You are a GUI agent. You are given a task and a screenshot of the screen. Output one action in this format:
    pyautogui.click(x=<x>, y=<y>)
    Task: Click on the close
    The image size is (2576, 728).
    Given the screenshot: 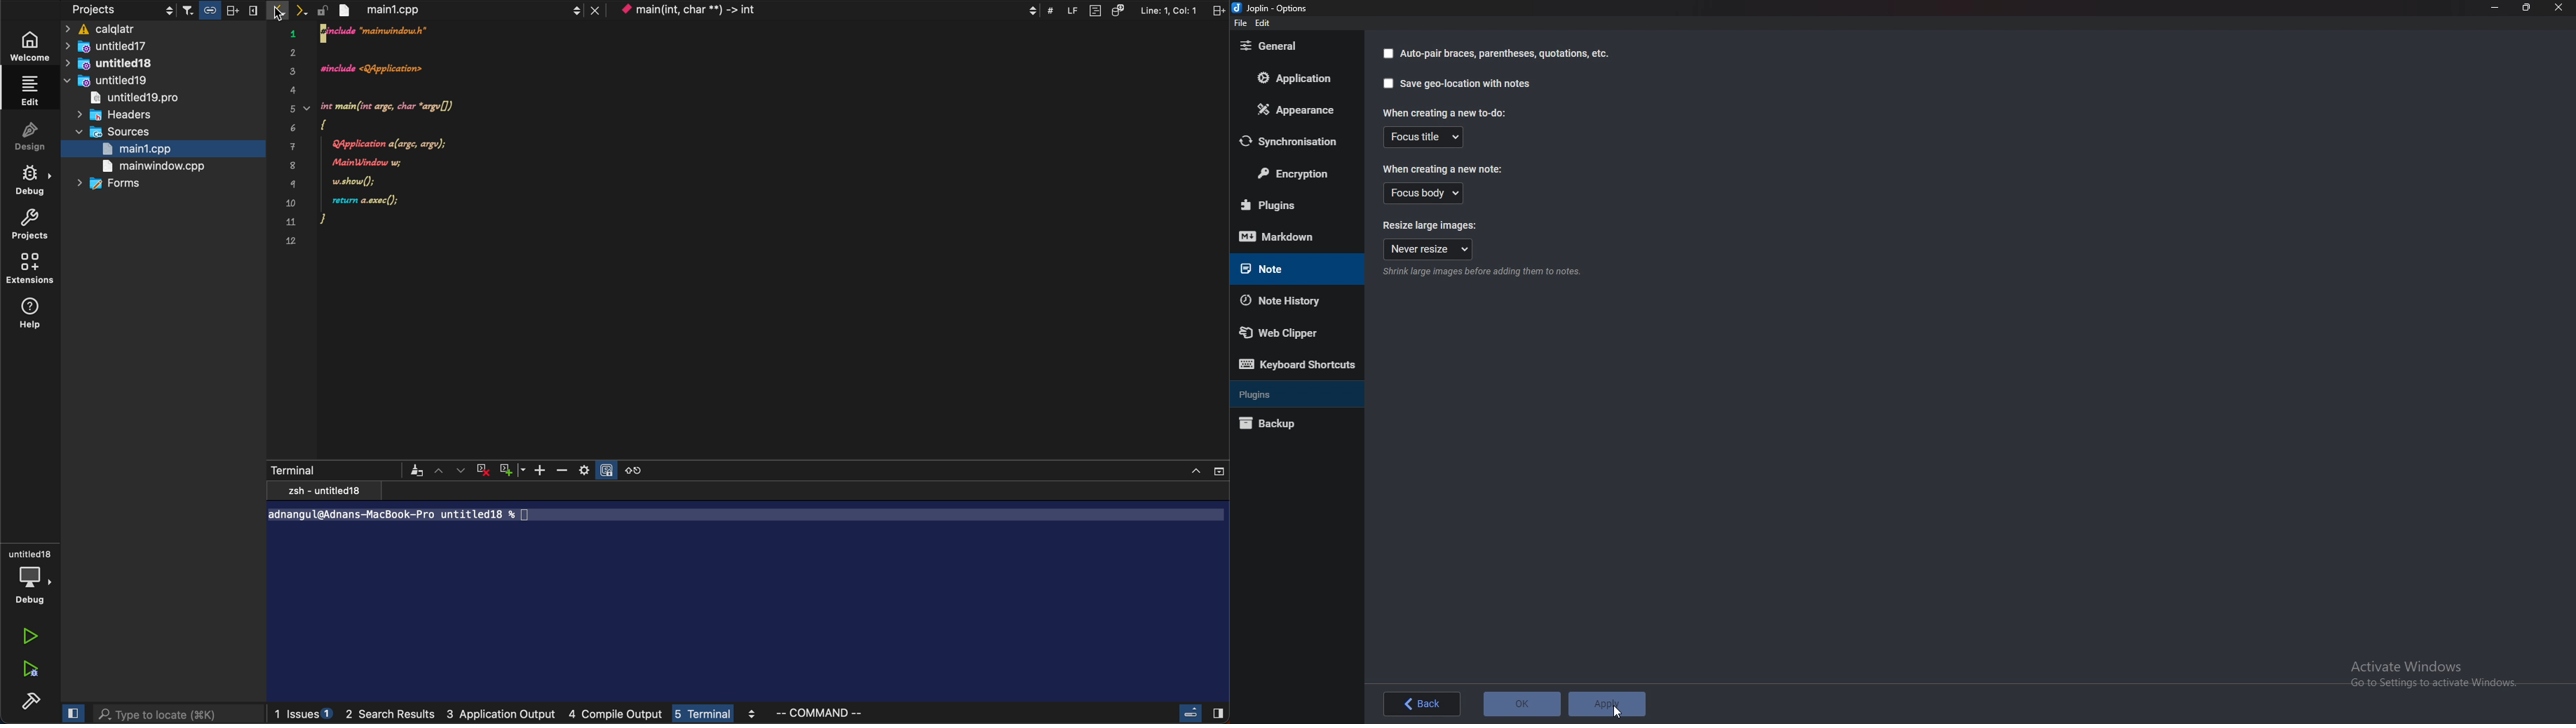 What is the action you would take?
    pyautogui.click(x=2558, y=8)
    